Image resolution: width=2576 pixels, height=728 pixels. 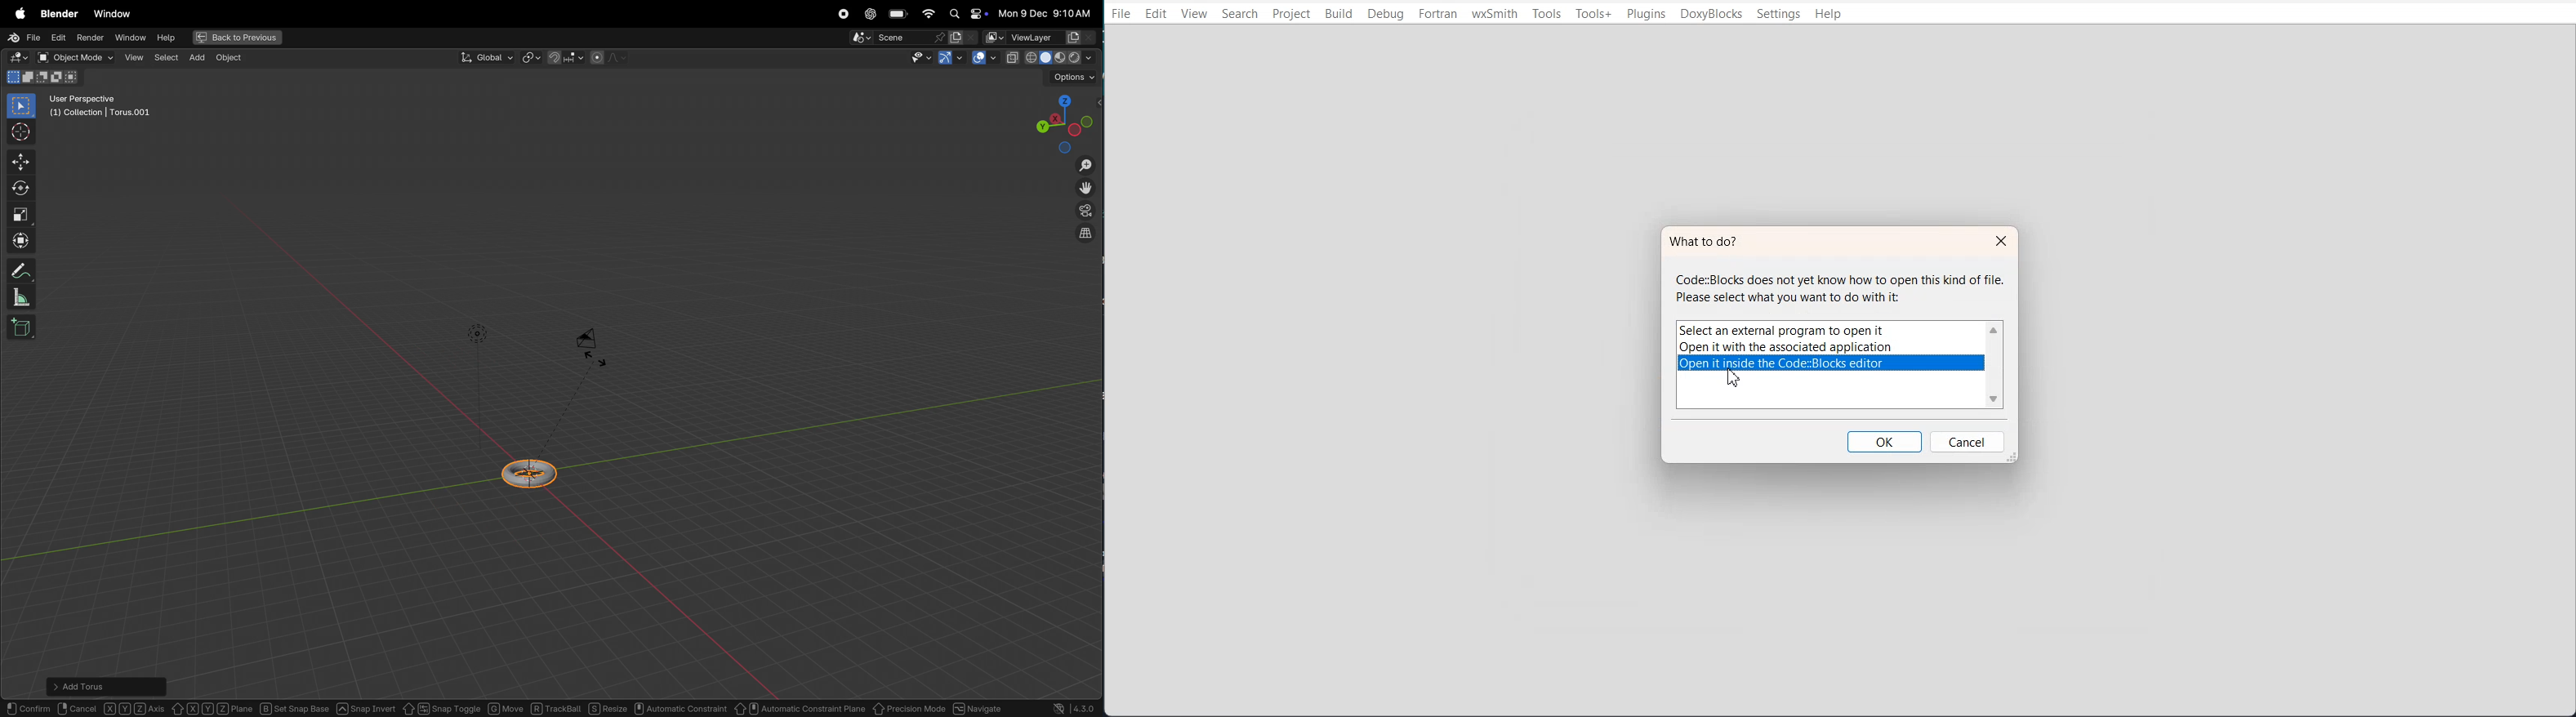 What do you see at coordinates (1339, 14) in the screenshot?
I see `Build` at bounding box center [1339, 14].